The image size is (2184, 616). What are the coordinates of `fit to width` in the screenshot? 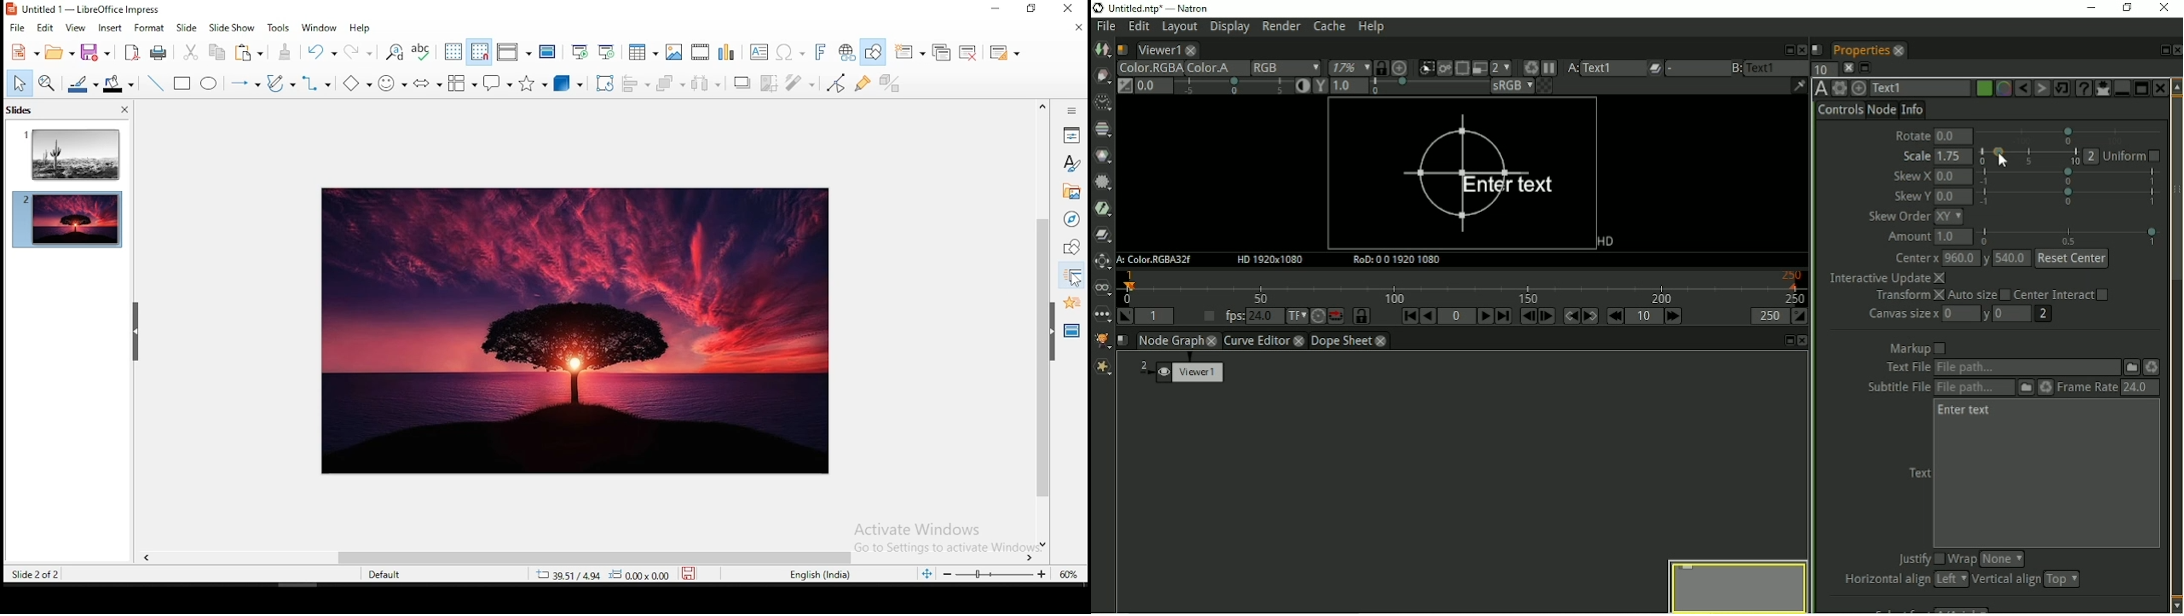 It's located at (926, 576).